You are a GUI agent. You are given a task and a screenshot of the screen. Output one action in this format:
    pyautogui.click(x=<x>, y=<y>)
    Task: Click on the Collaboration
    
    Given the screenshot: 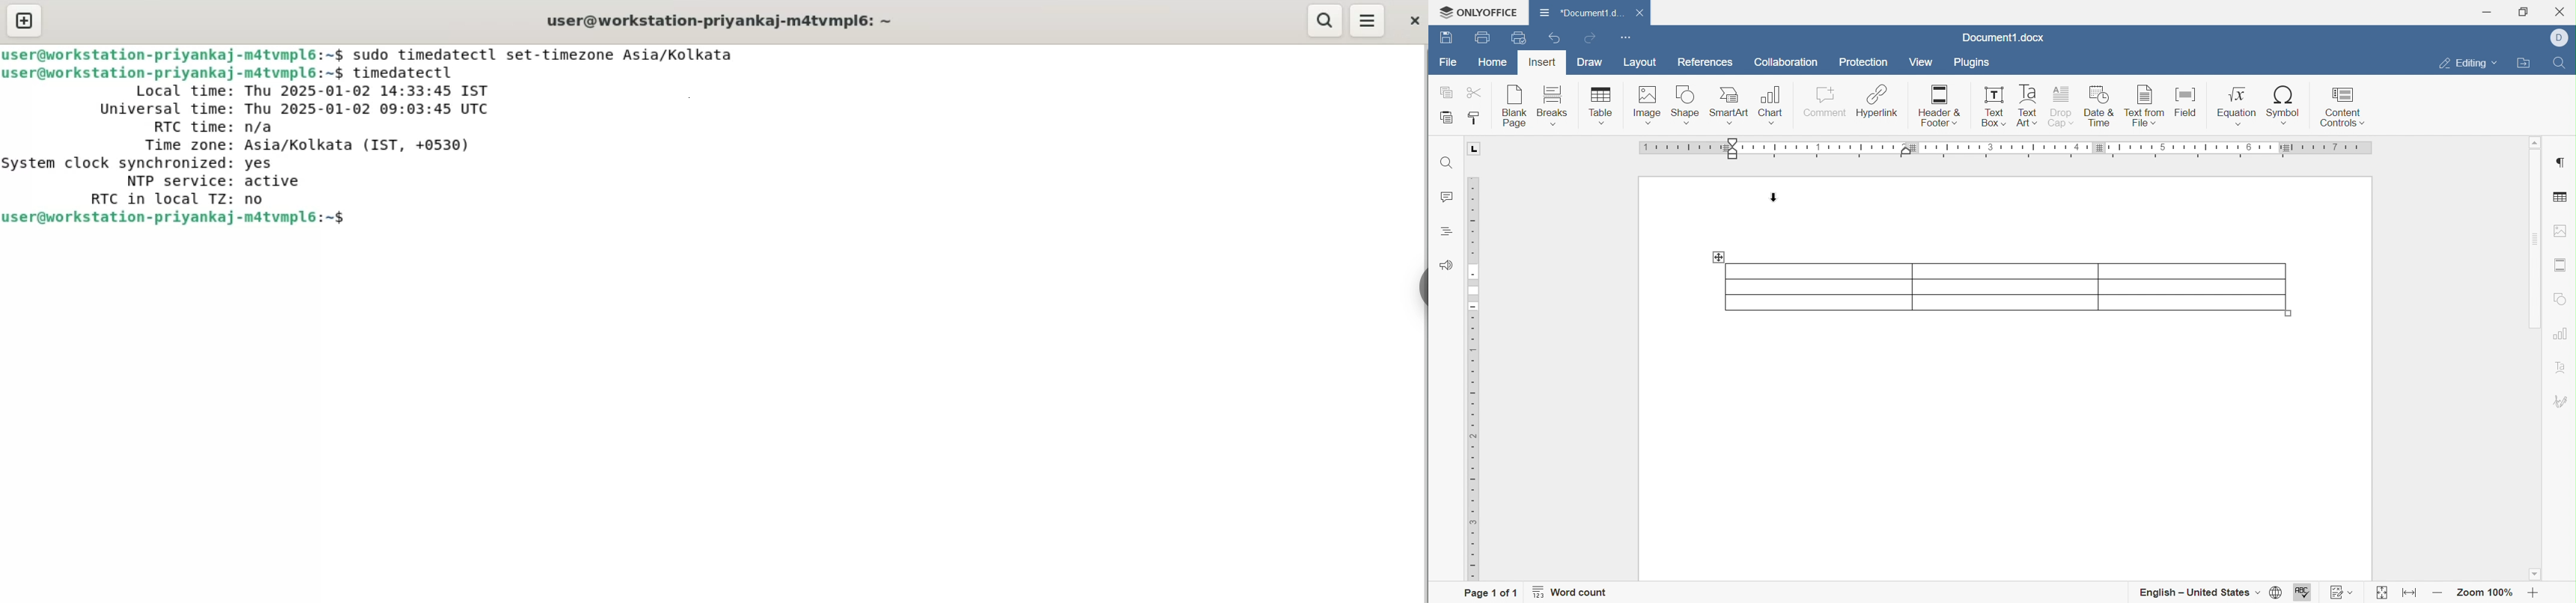 What is the action you would take?
    pyautogui.click(x=1785, y=62)
    